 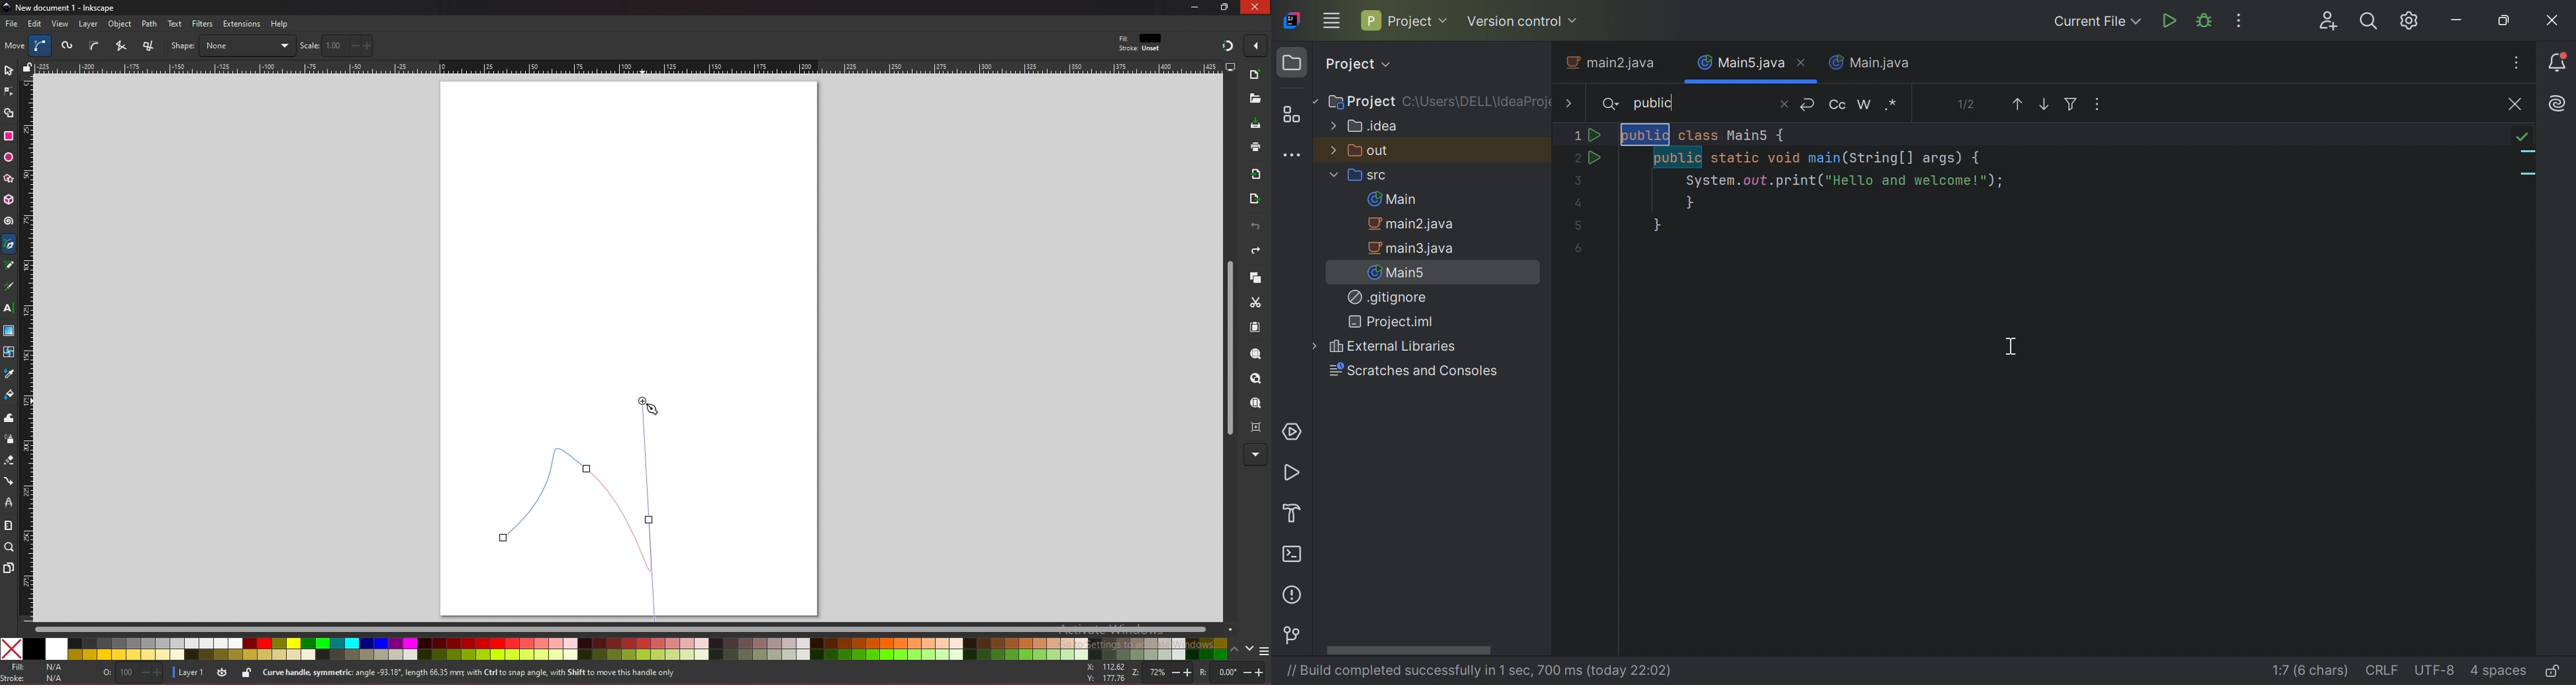 I want to click on redo, so click(x=1256, y=250).